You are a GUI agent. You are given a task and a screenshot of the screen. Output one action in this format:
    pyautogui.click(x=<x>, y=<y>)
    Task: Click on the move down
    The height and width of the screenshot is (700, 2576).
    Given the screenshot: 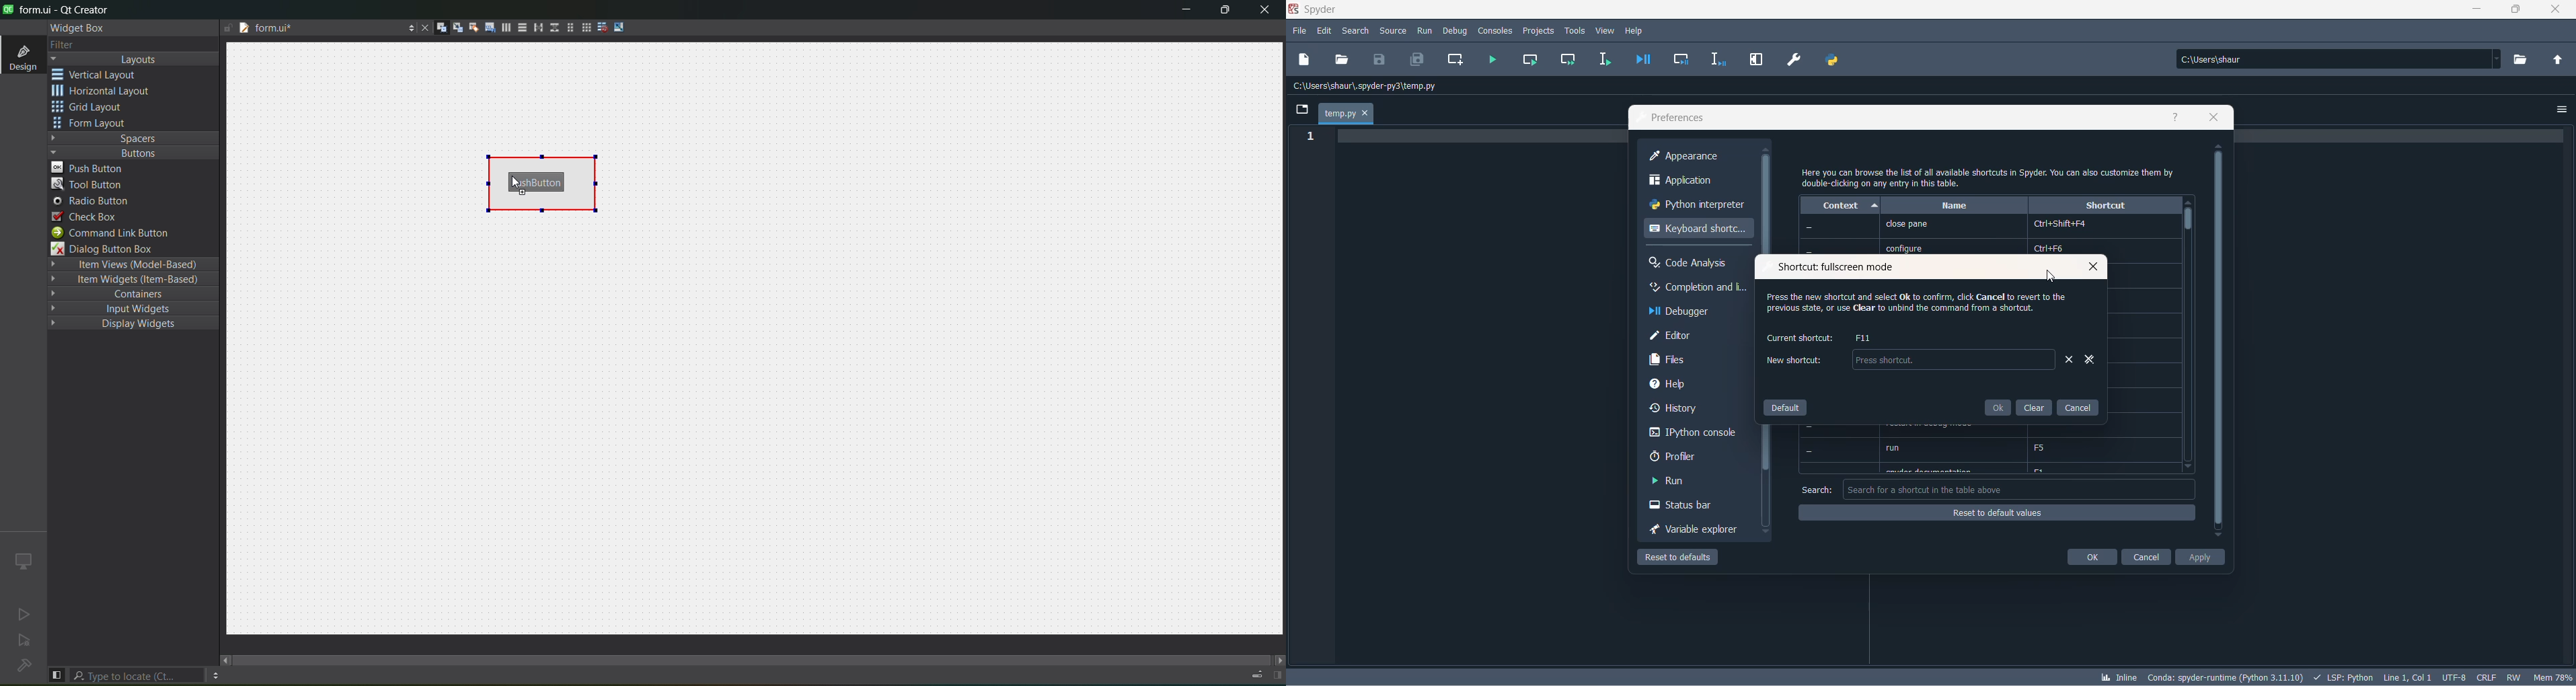 What is the action you would take?
    pyautogui.click(x=1767, y=533)
    